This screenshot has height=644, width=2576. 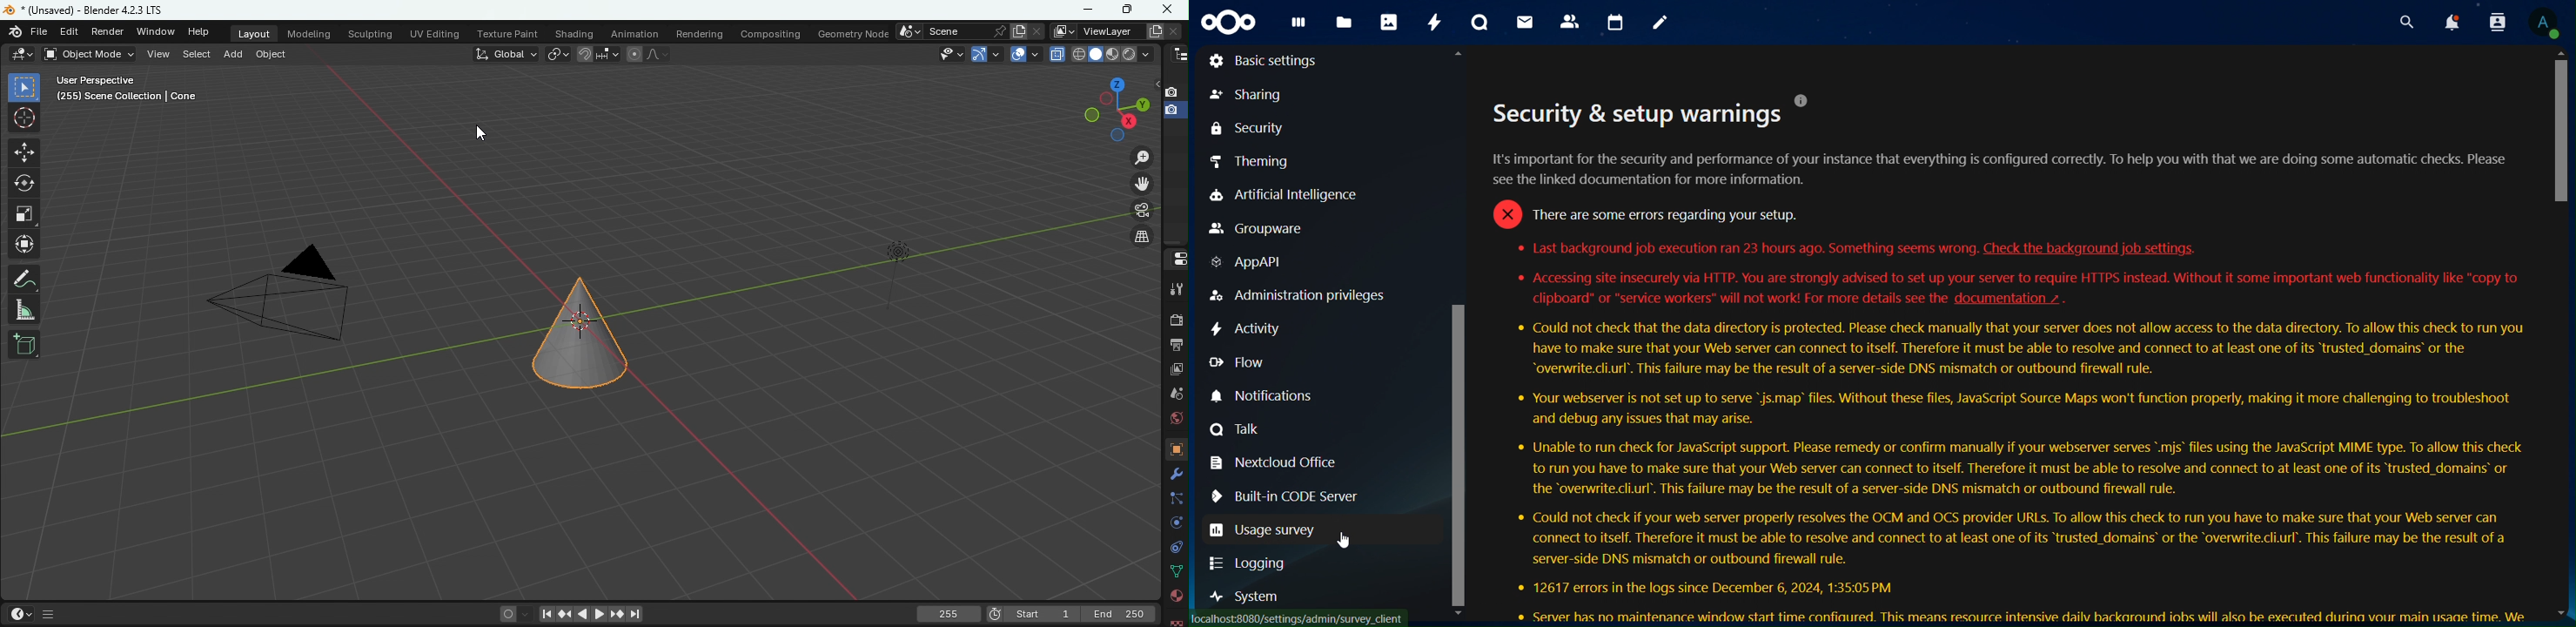 I want to click on Play animation, so click(x=580, y=614).